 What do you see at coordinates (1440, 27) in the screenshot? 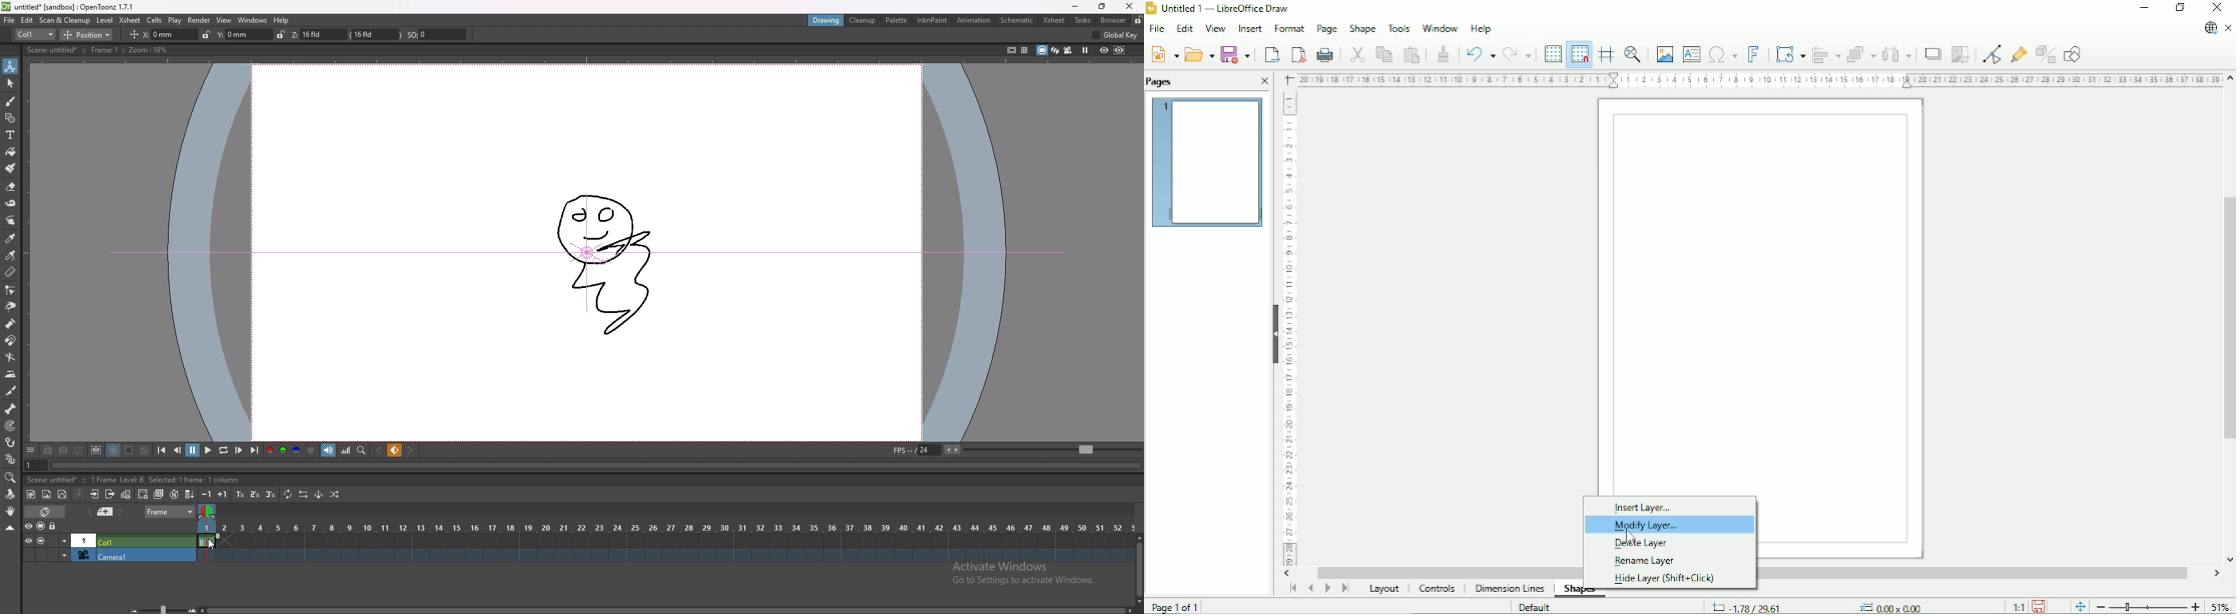
I see `Window` at bounding box center [1440, 27].